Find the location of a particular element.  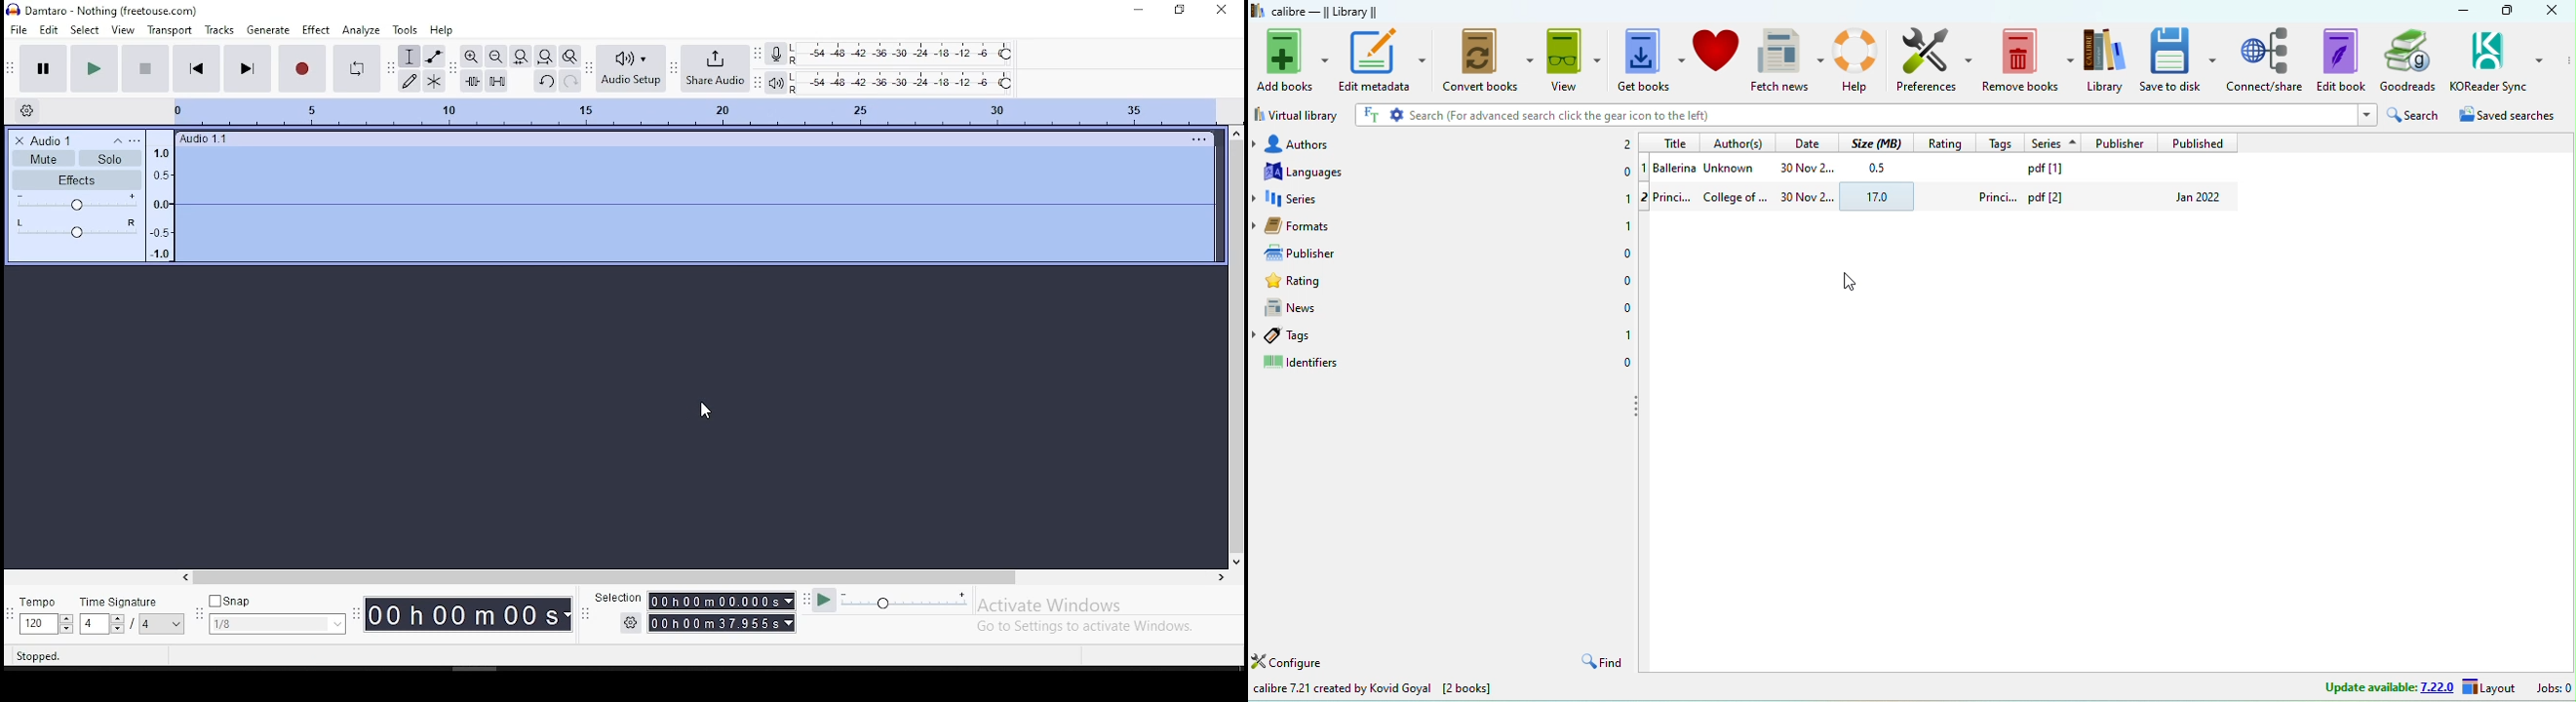

select is located at coordinates (87, 30).